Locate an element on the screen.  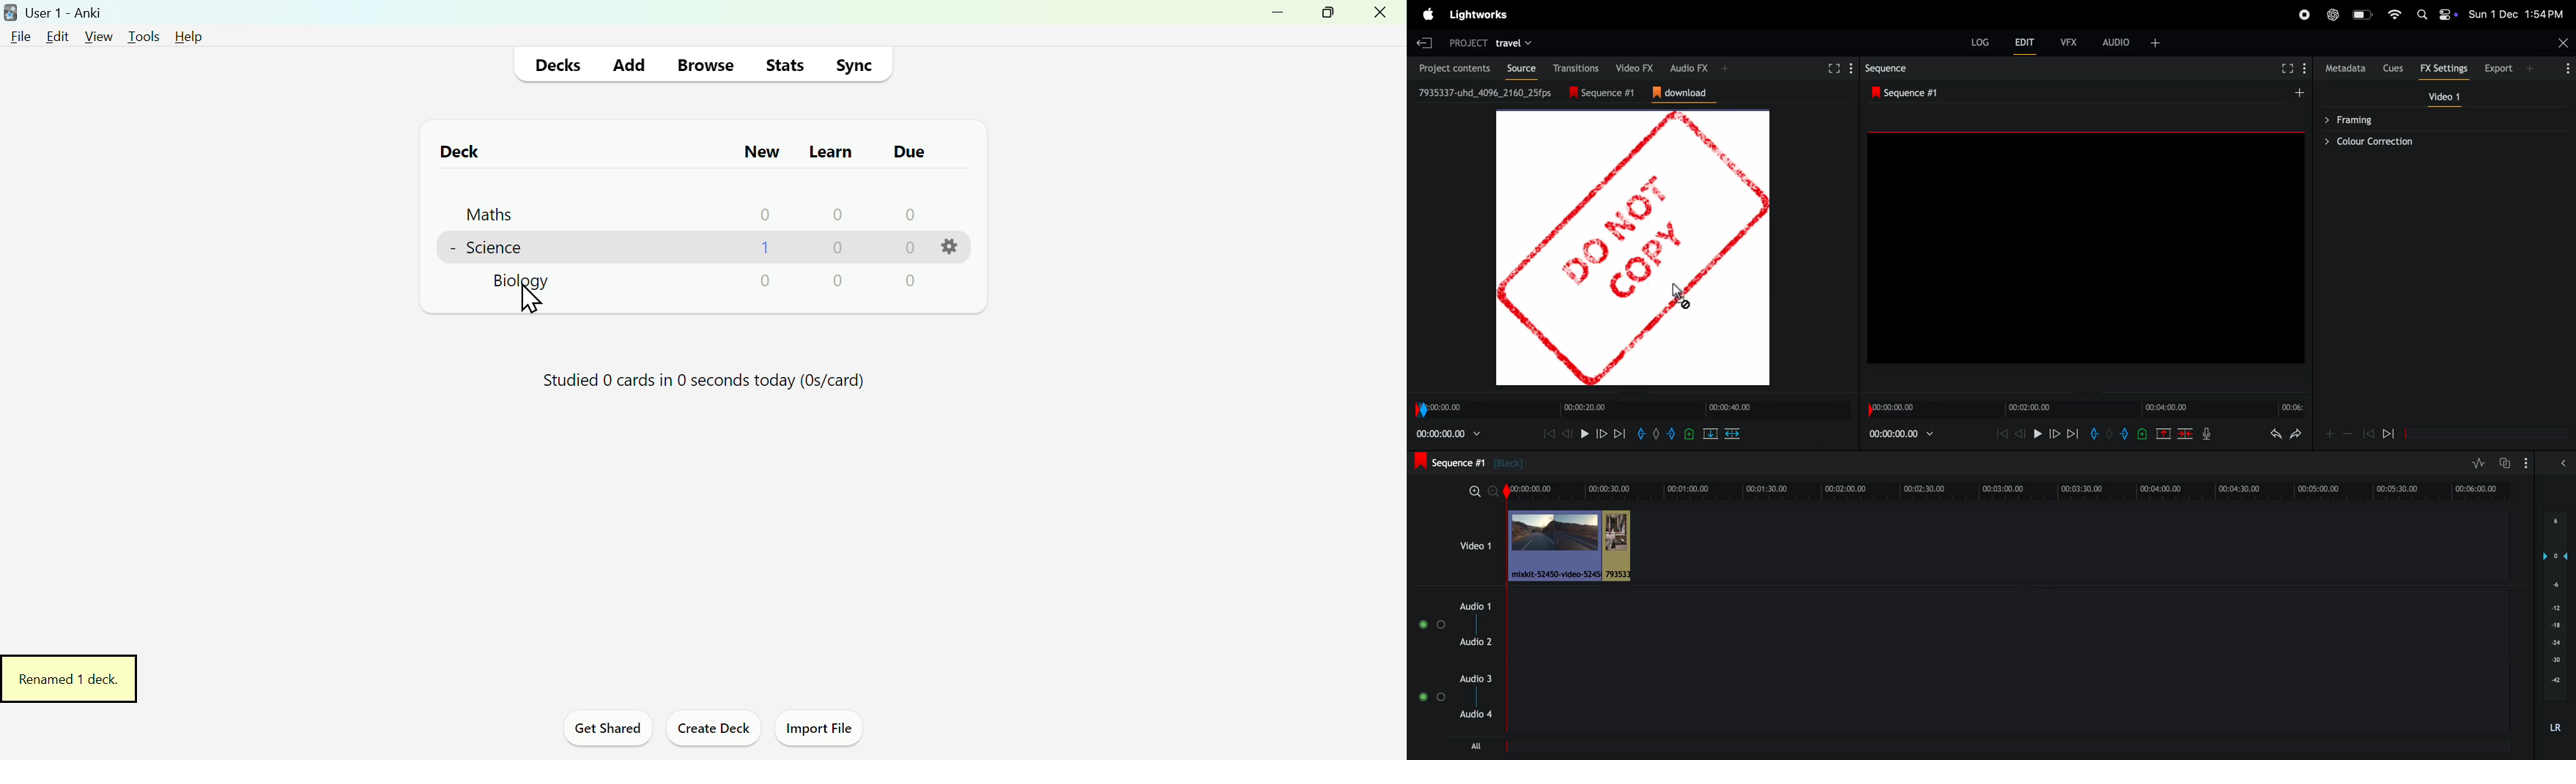
export is located at coordinates (2500, 68).